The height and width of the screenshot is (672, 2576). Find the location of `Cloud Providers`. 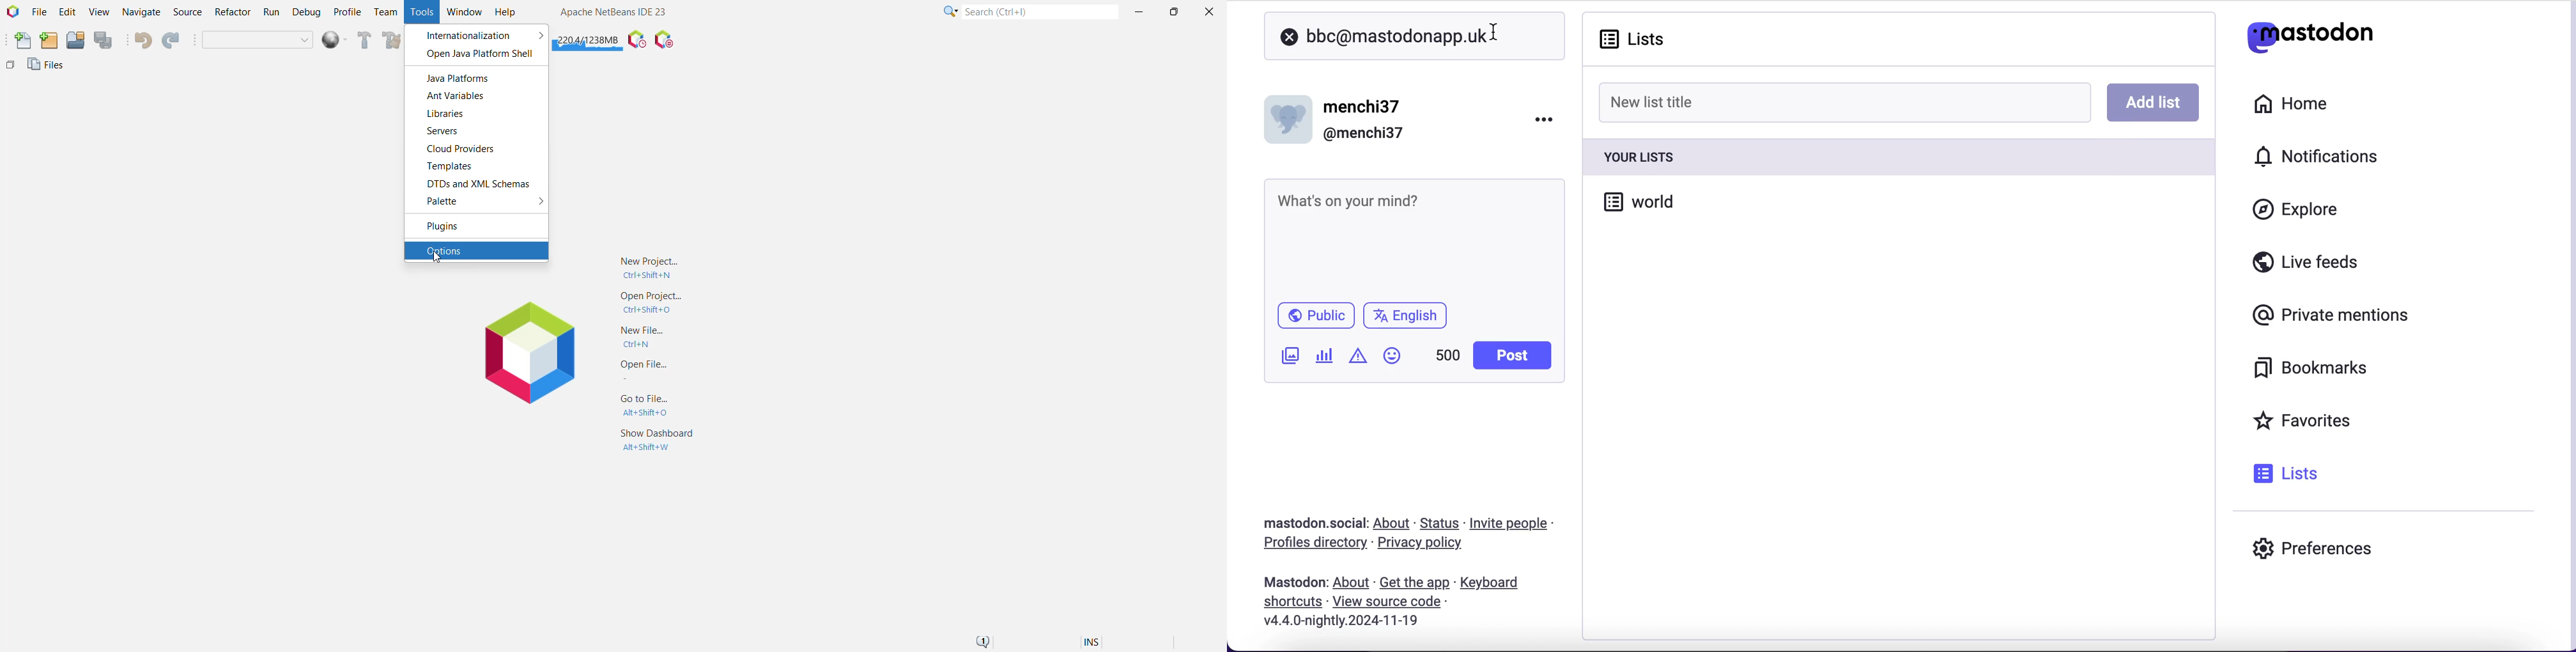

Cloud Providers is located at coordinates (461, 150).